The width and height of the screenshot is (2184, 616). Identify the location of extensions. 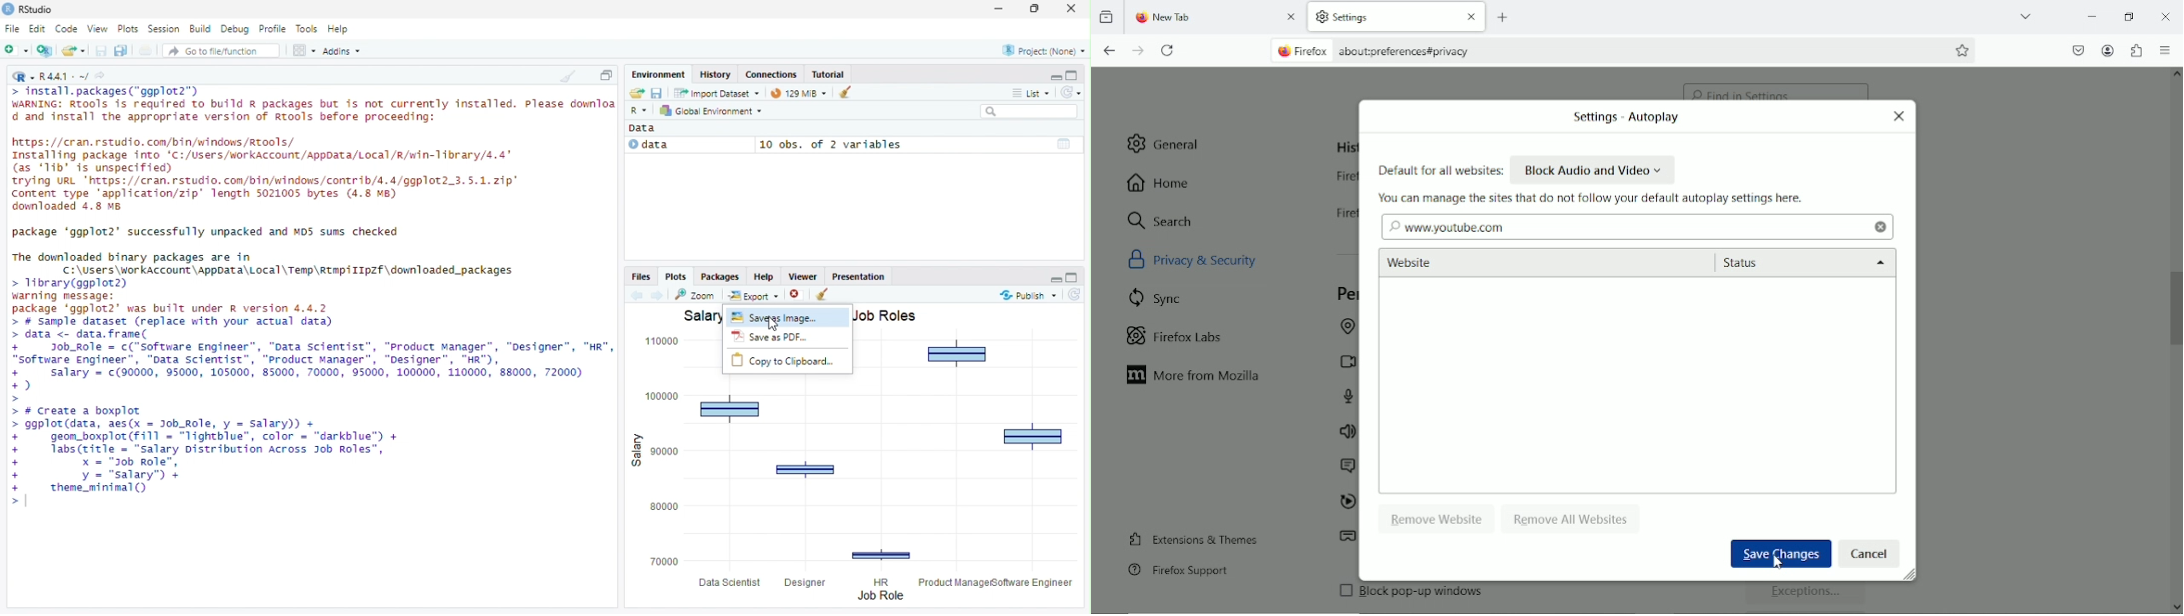
(2136, 50).